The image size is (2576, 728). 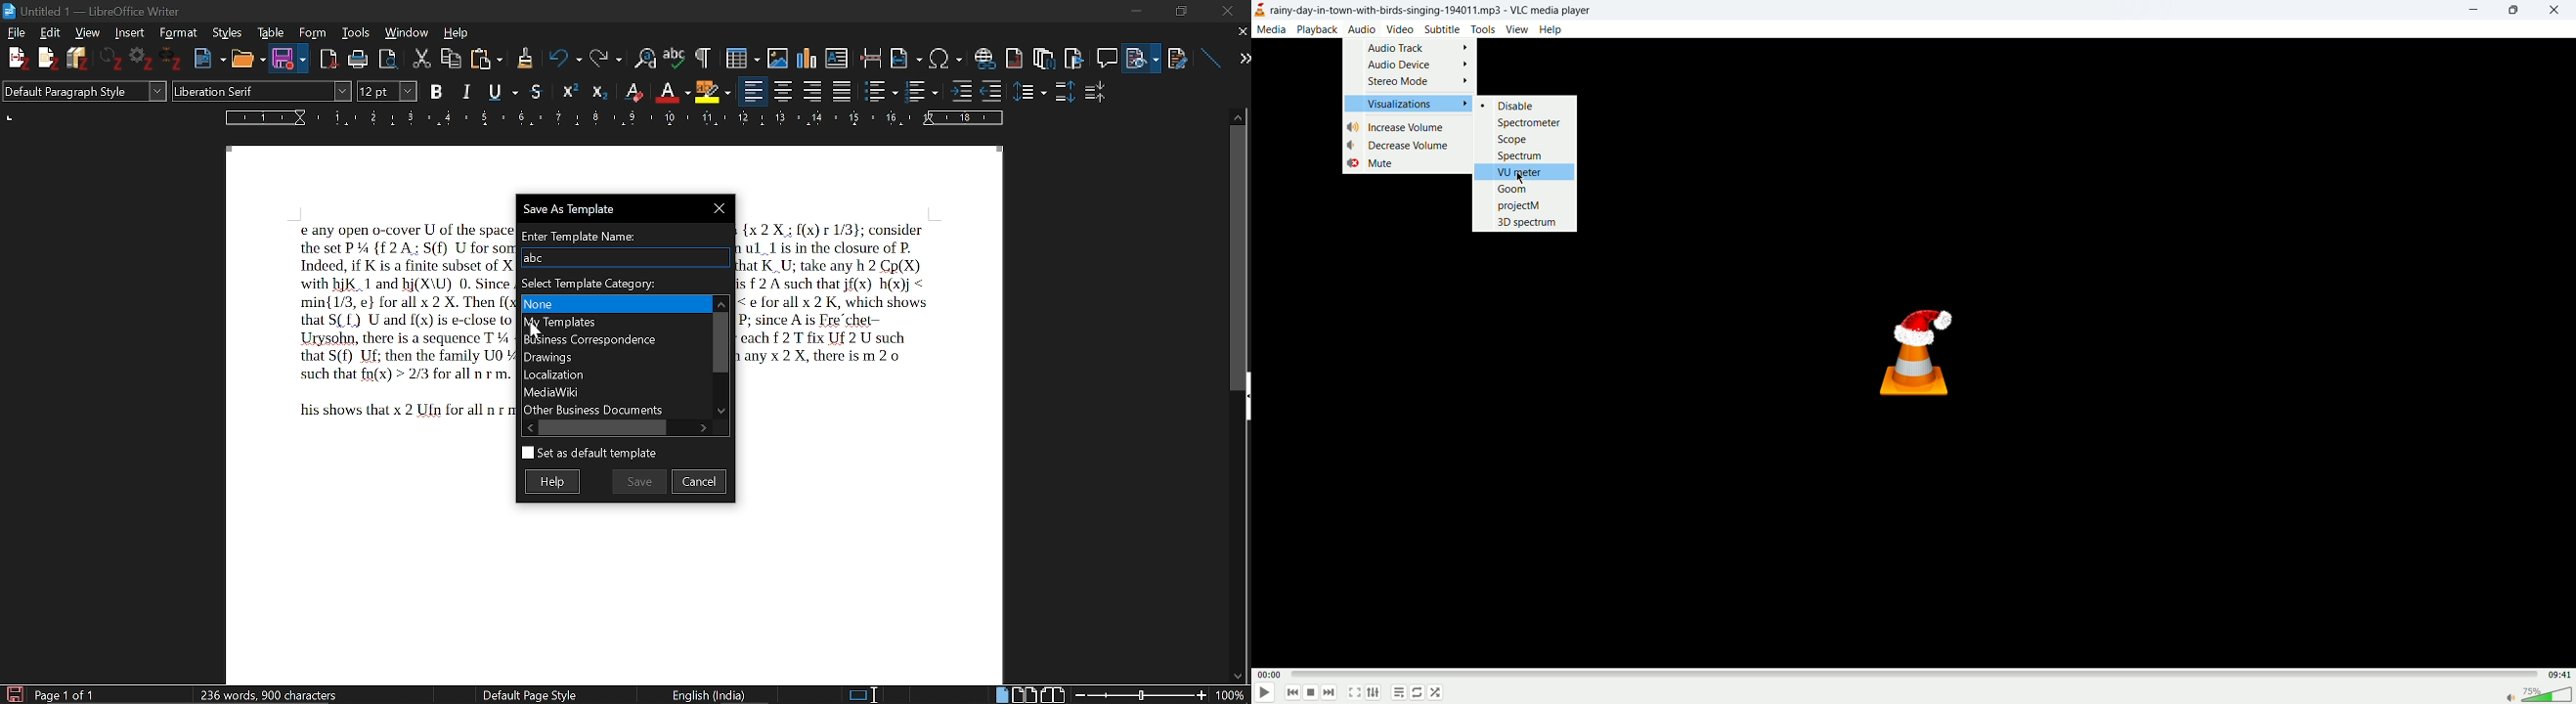 I want to click on Insert diagram, so click(x=807, y=55).